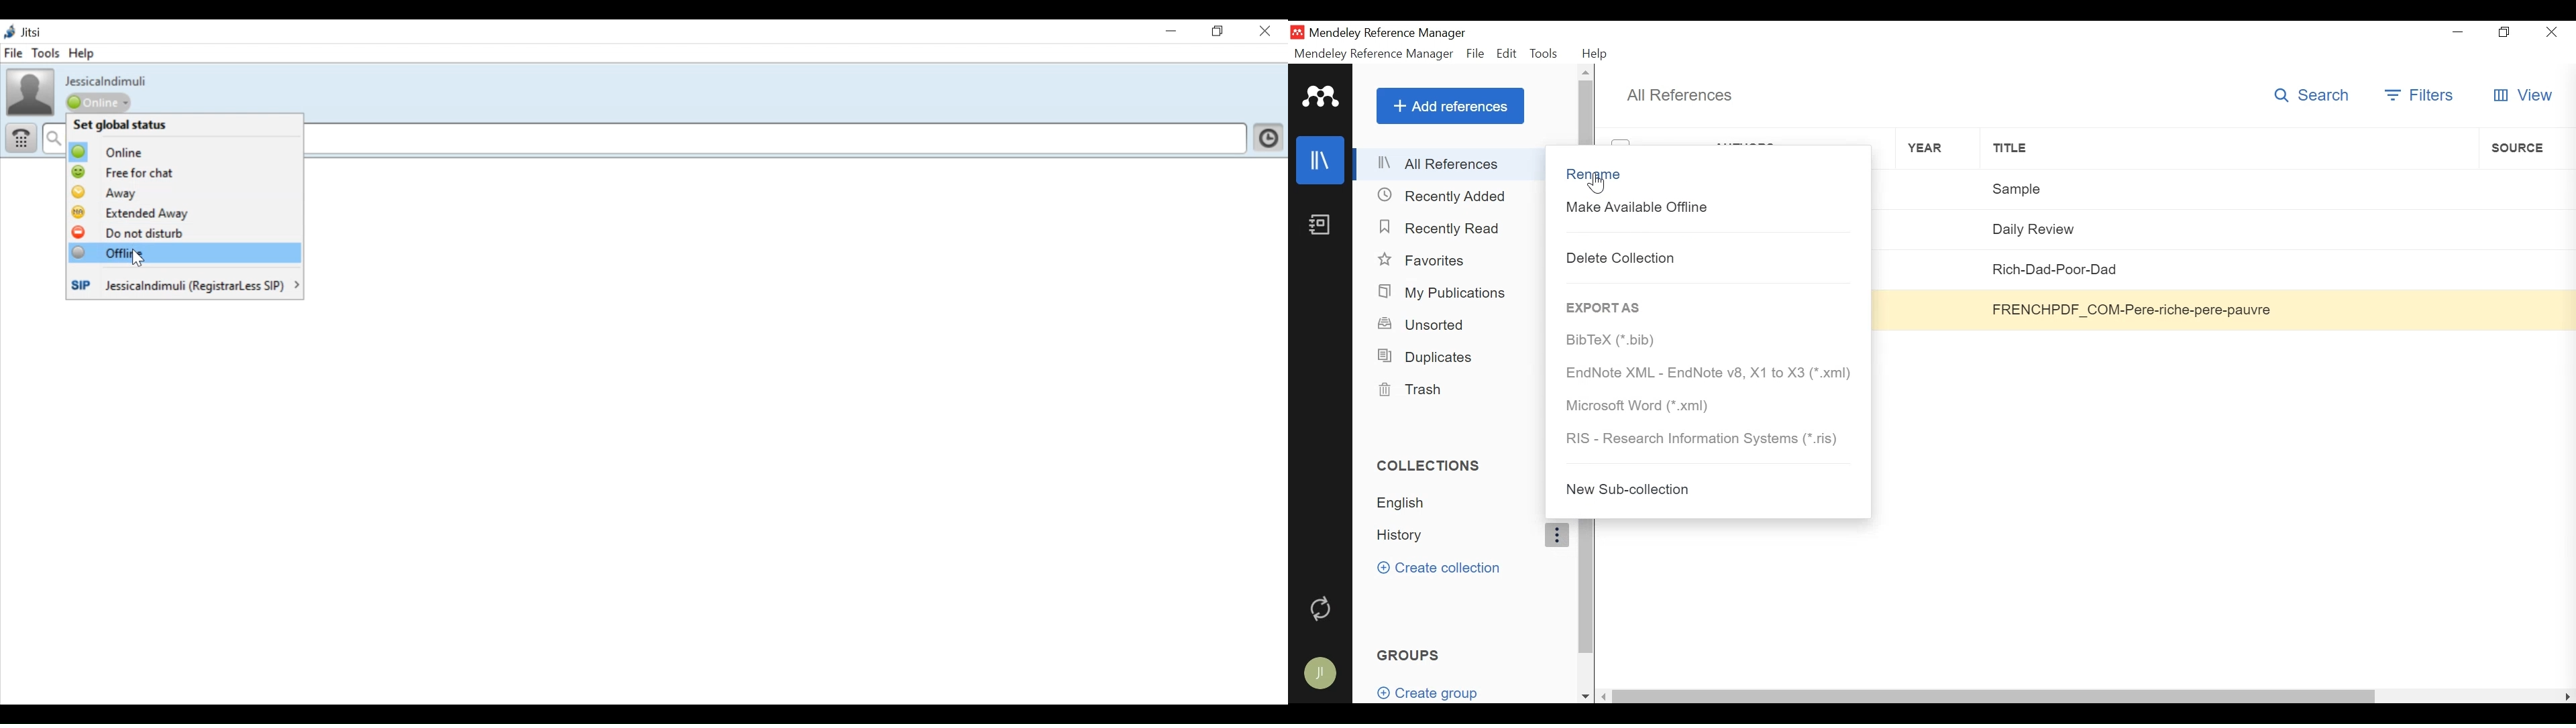  I want to click on Cursor, so click(1597, 184).